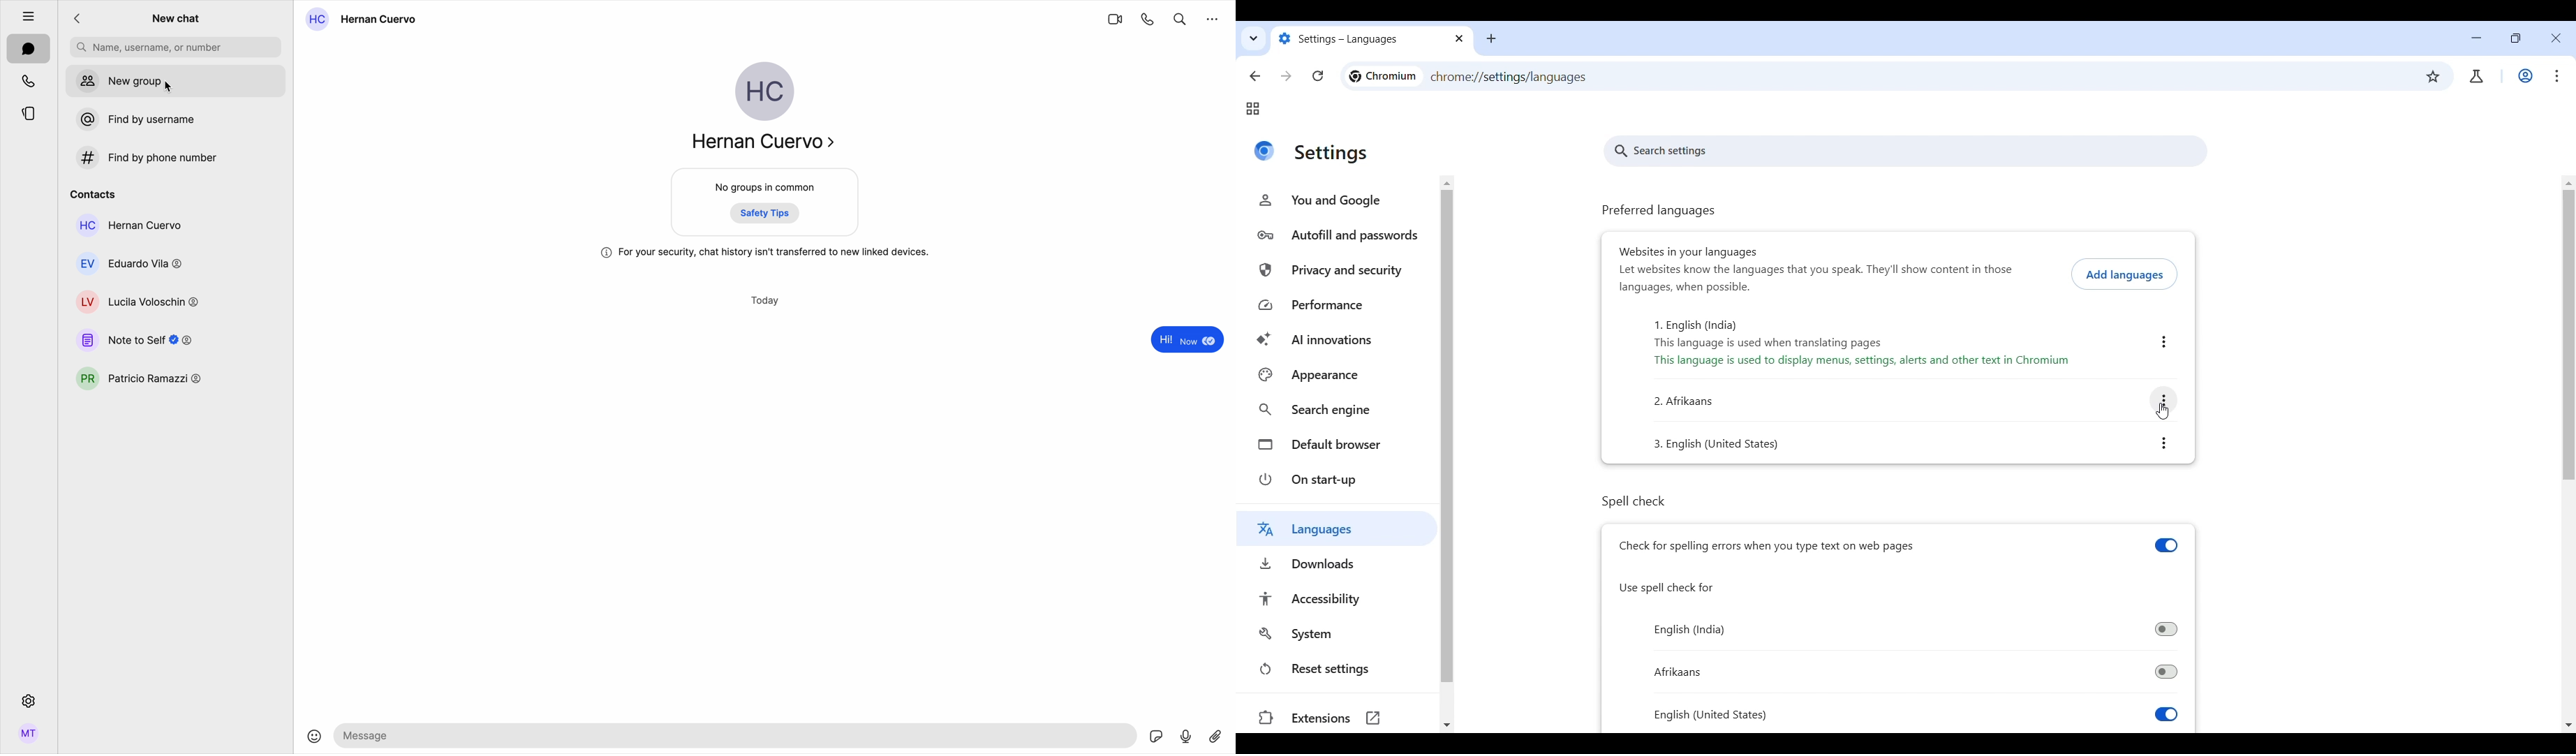 Image resolution: width=2576 pixels, height=756 pixels. What do you see at coordinates (132, 119) in the screenshot?
I see `find by username` at bounding box center [132, 119].